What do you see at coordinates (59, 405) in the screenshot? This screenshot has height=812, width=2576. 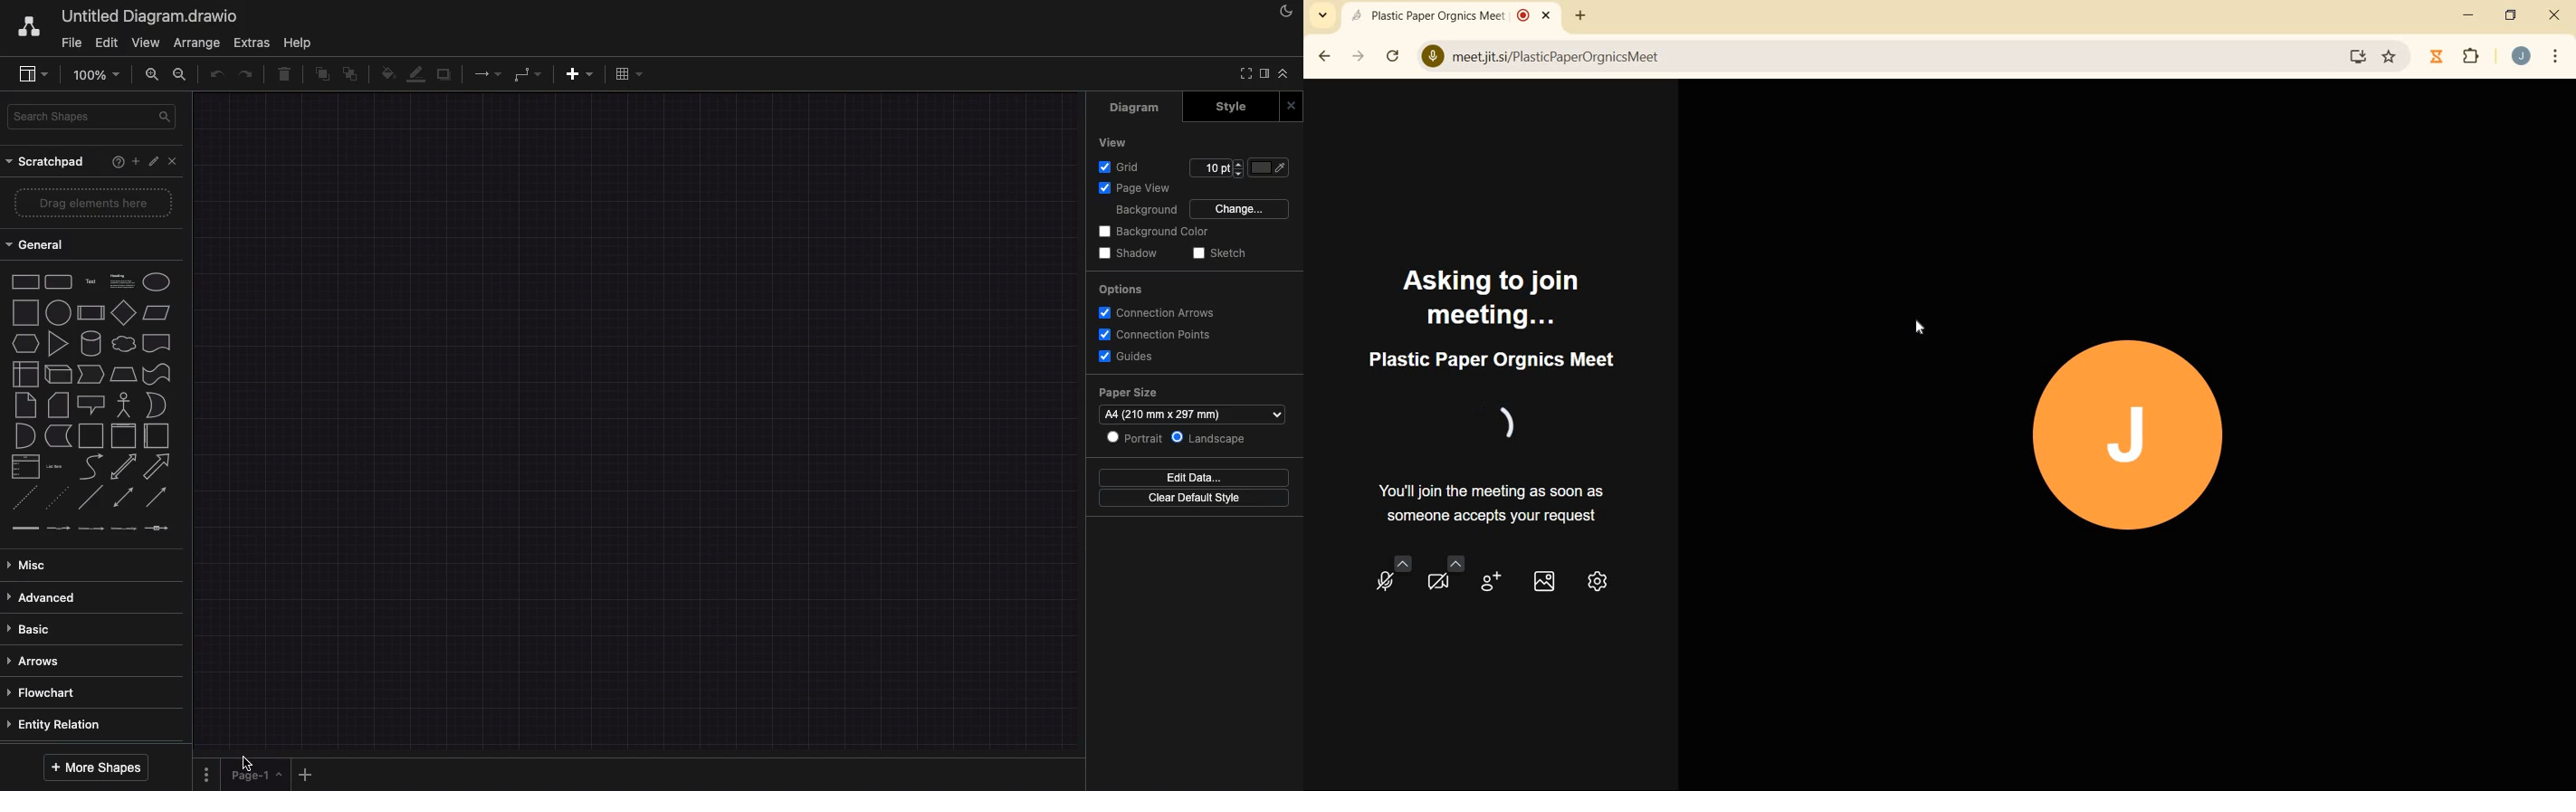 I see `card` at bounding box center [59, 405].